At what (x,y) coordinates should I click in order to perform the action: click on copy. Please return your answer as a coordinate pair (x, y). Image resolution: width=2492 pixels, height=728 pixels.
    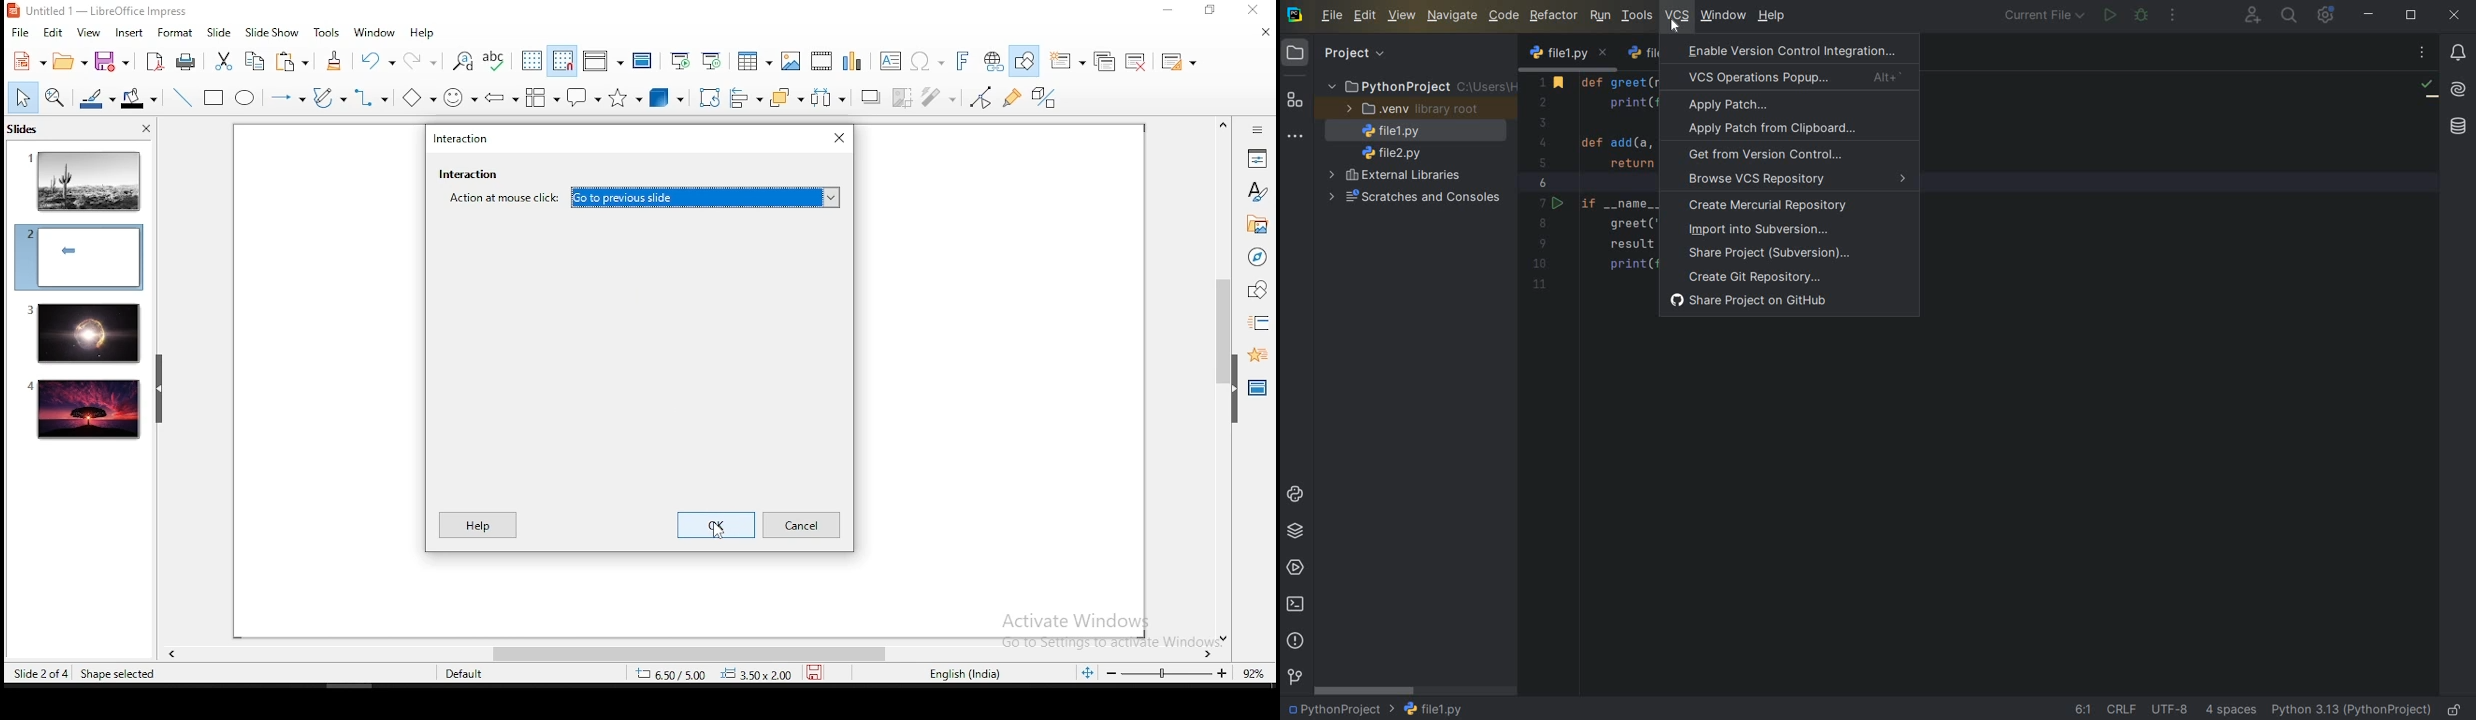
    Looking at the image, I should click on (252, 61).